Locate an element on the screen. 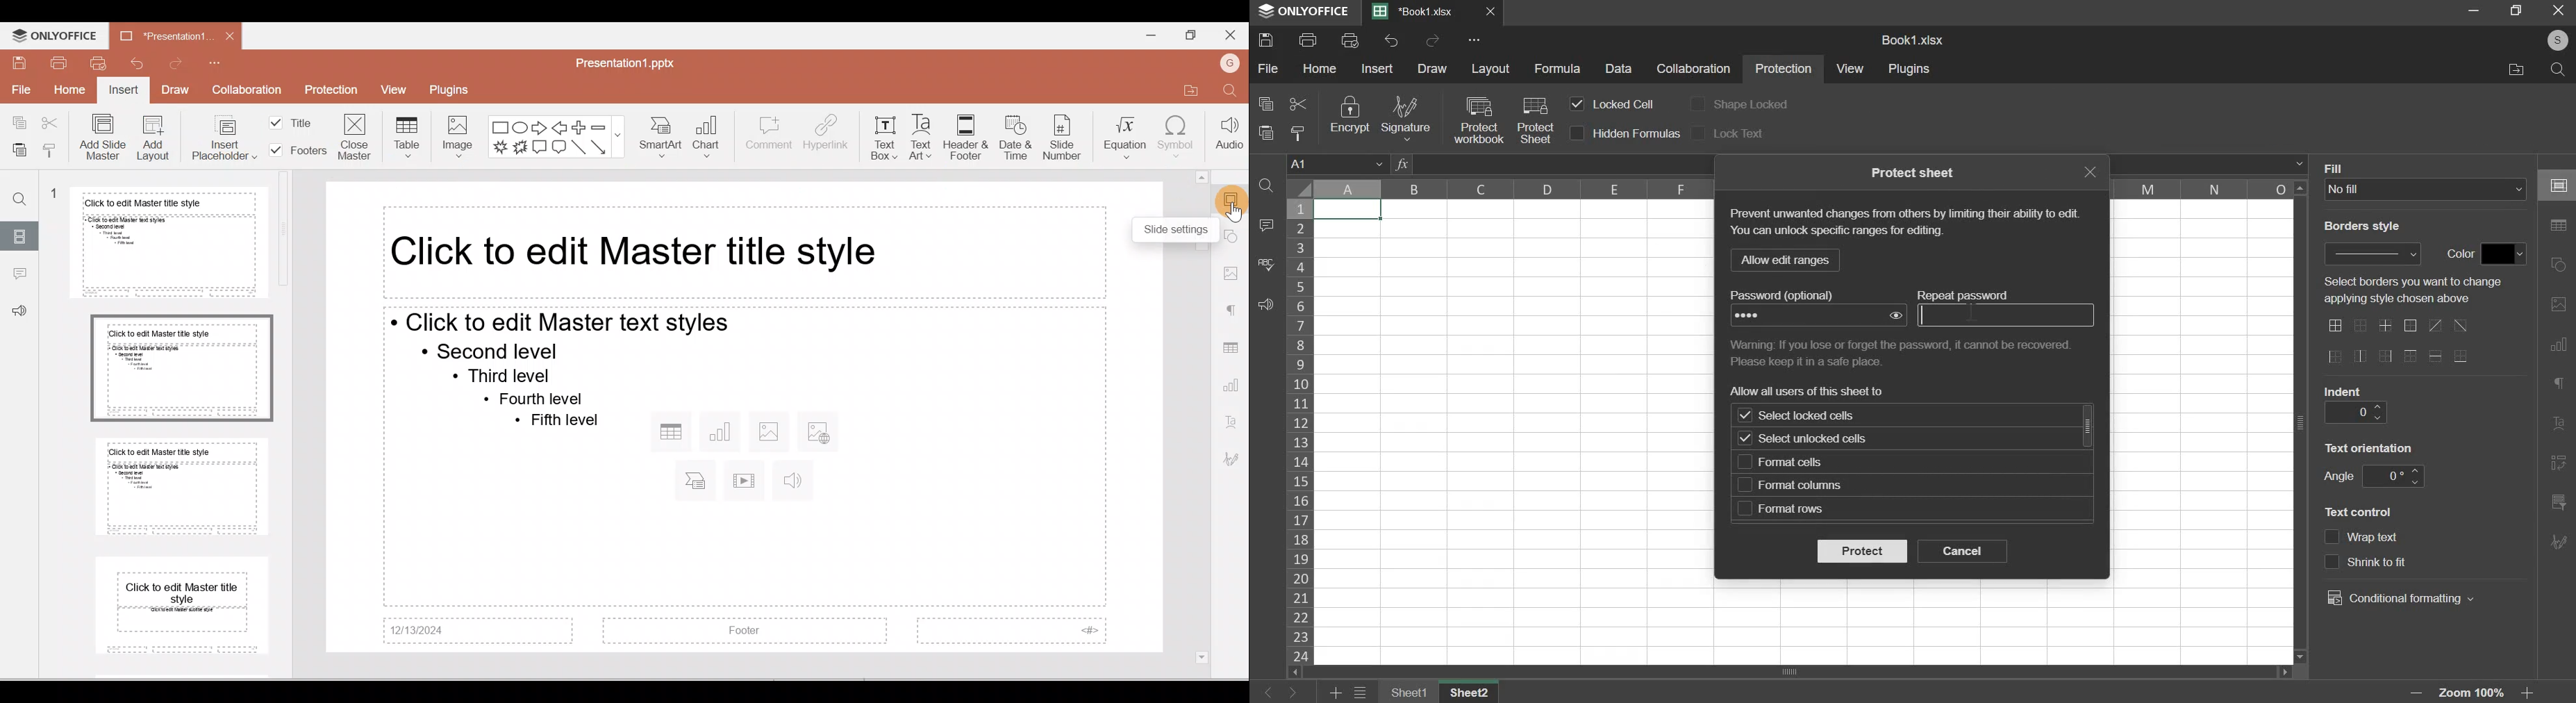  checkbox is located at coordinates (1744, 462).